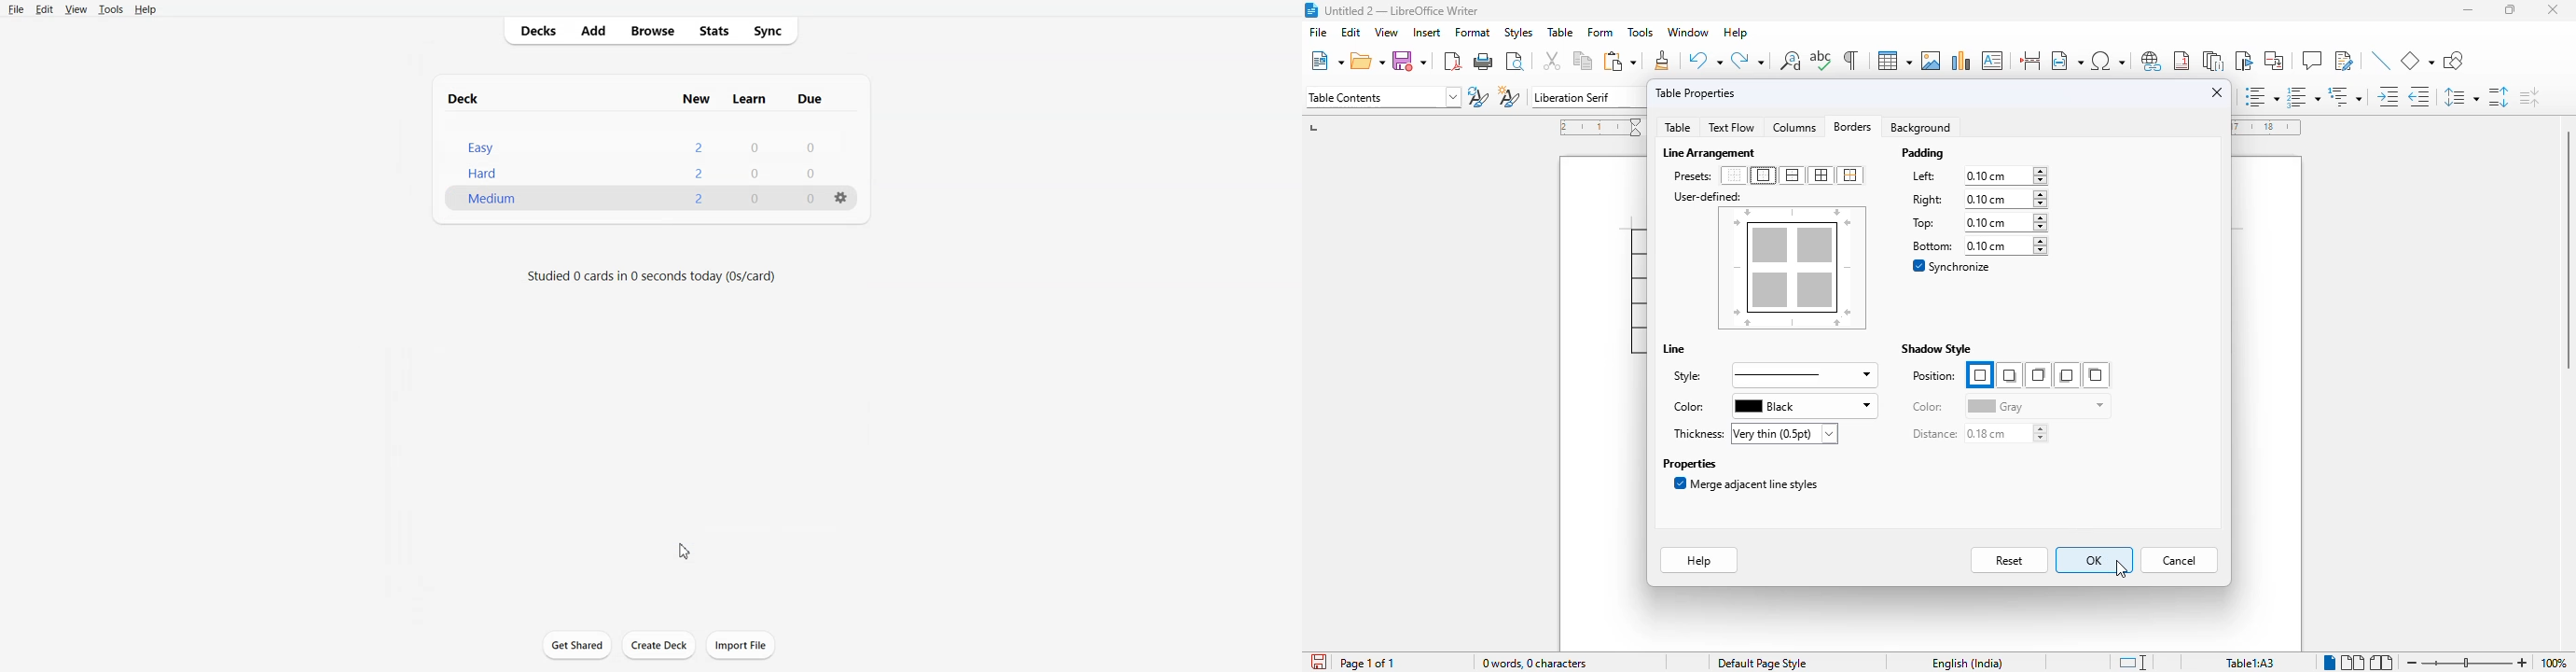 This screenshot has width=2576, height=672. Describe the element at coordinates (1452, 62) in the screenshot. I see `export directly as PDF` at that location.